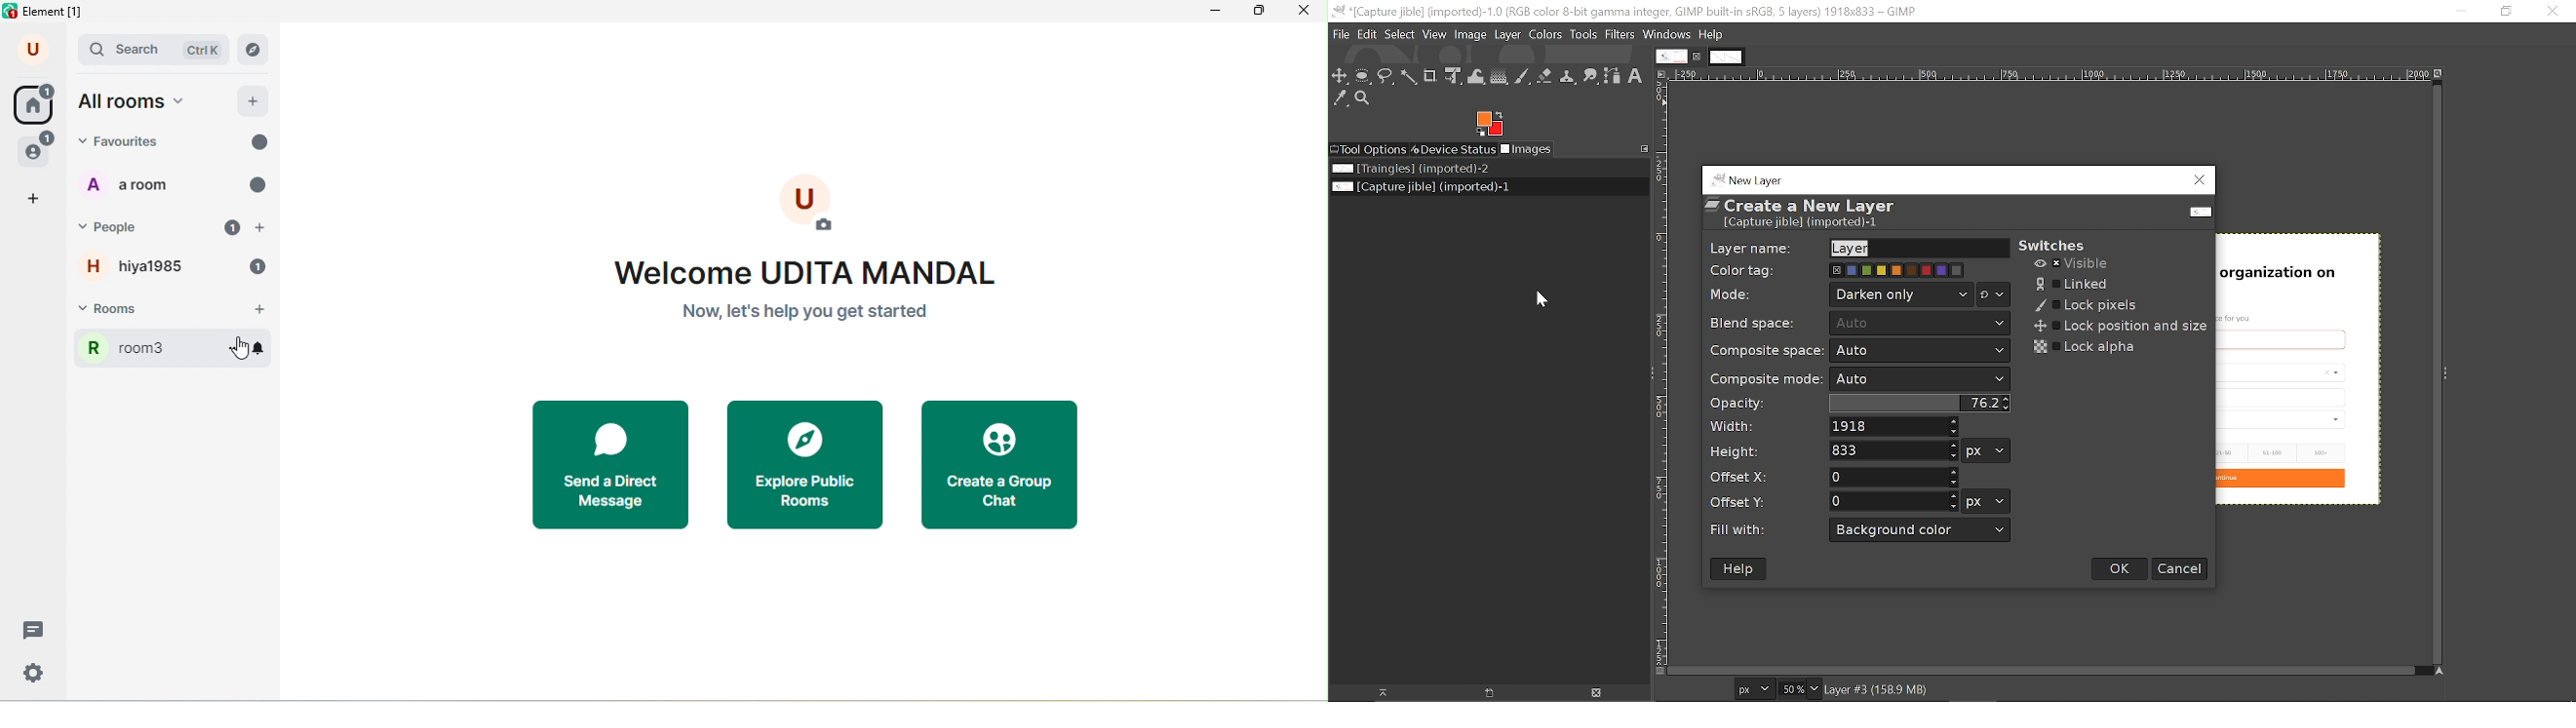 This screenshot has height=728, width=2576. Describe the element at coordinates (259, 266) in the screenshot. I see `notifications` at that location.